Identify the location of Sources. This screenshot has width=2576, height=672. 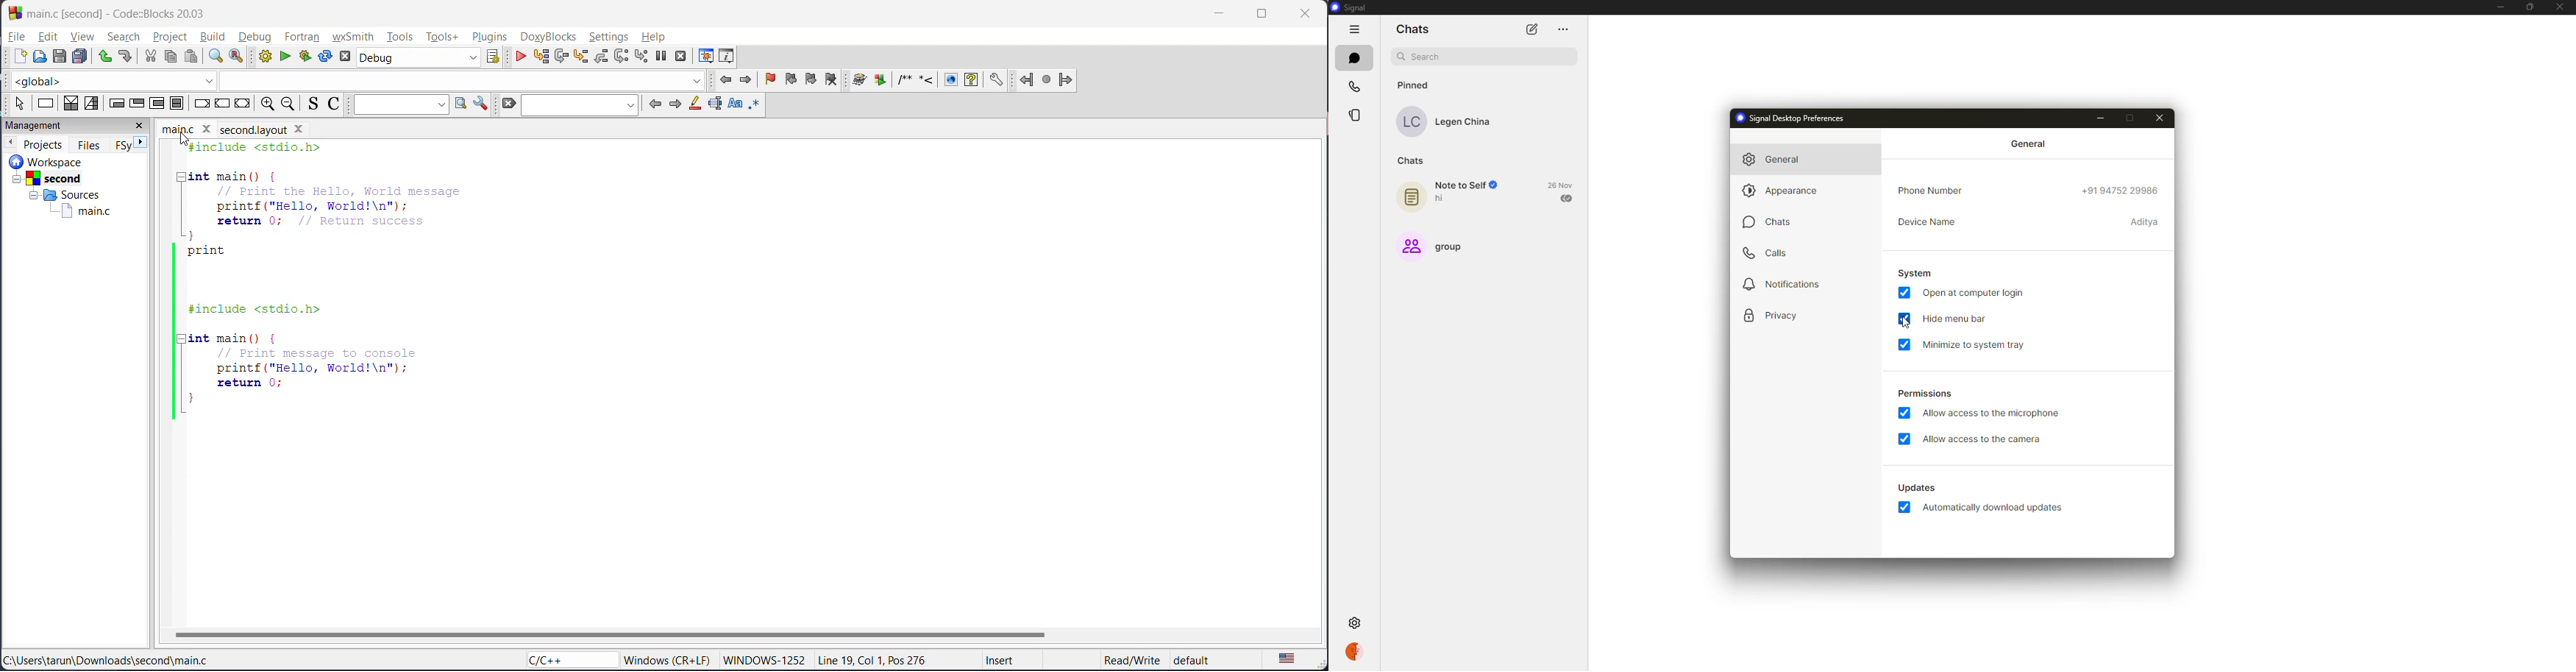
(61, 194).